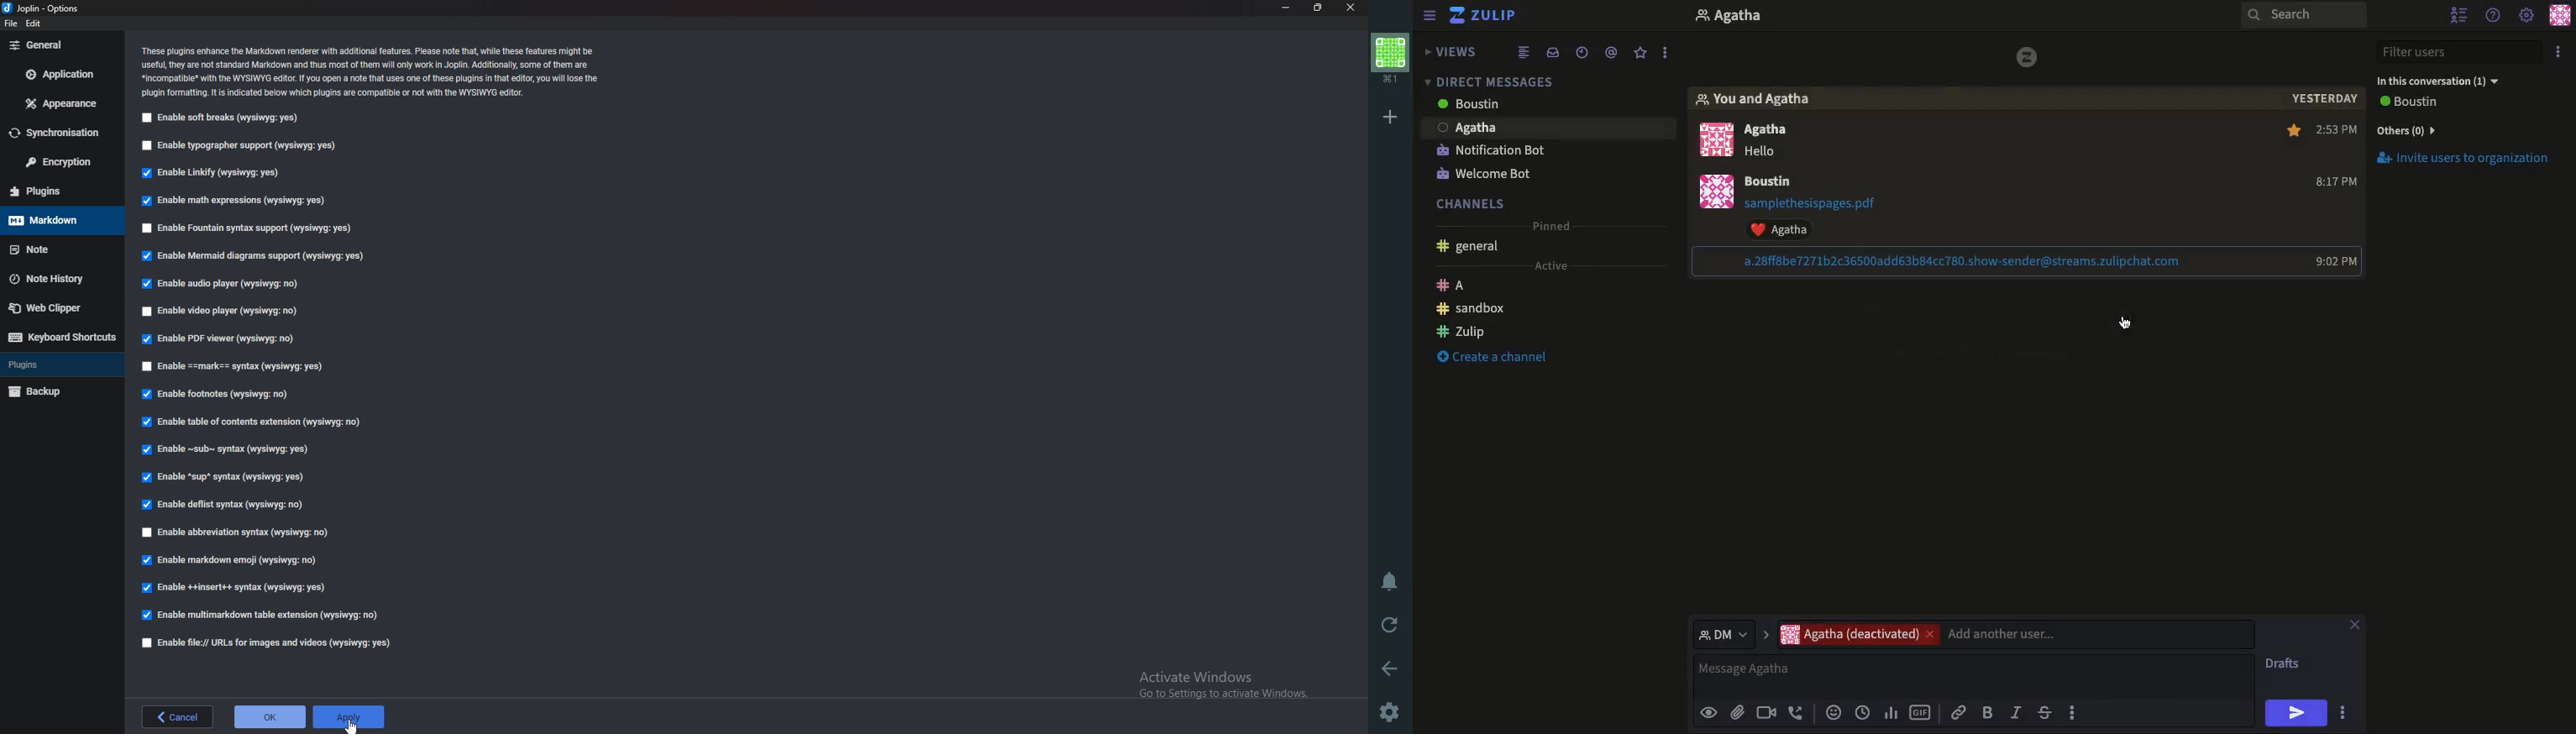  What do you see at coordinates (60, 134) in the screenshot?
I see `Synchronization` at bounding box center [60, 134].